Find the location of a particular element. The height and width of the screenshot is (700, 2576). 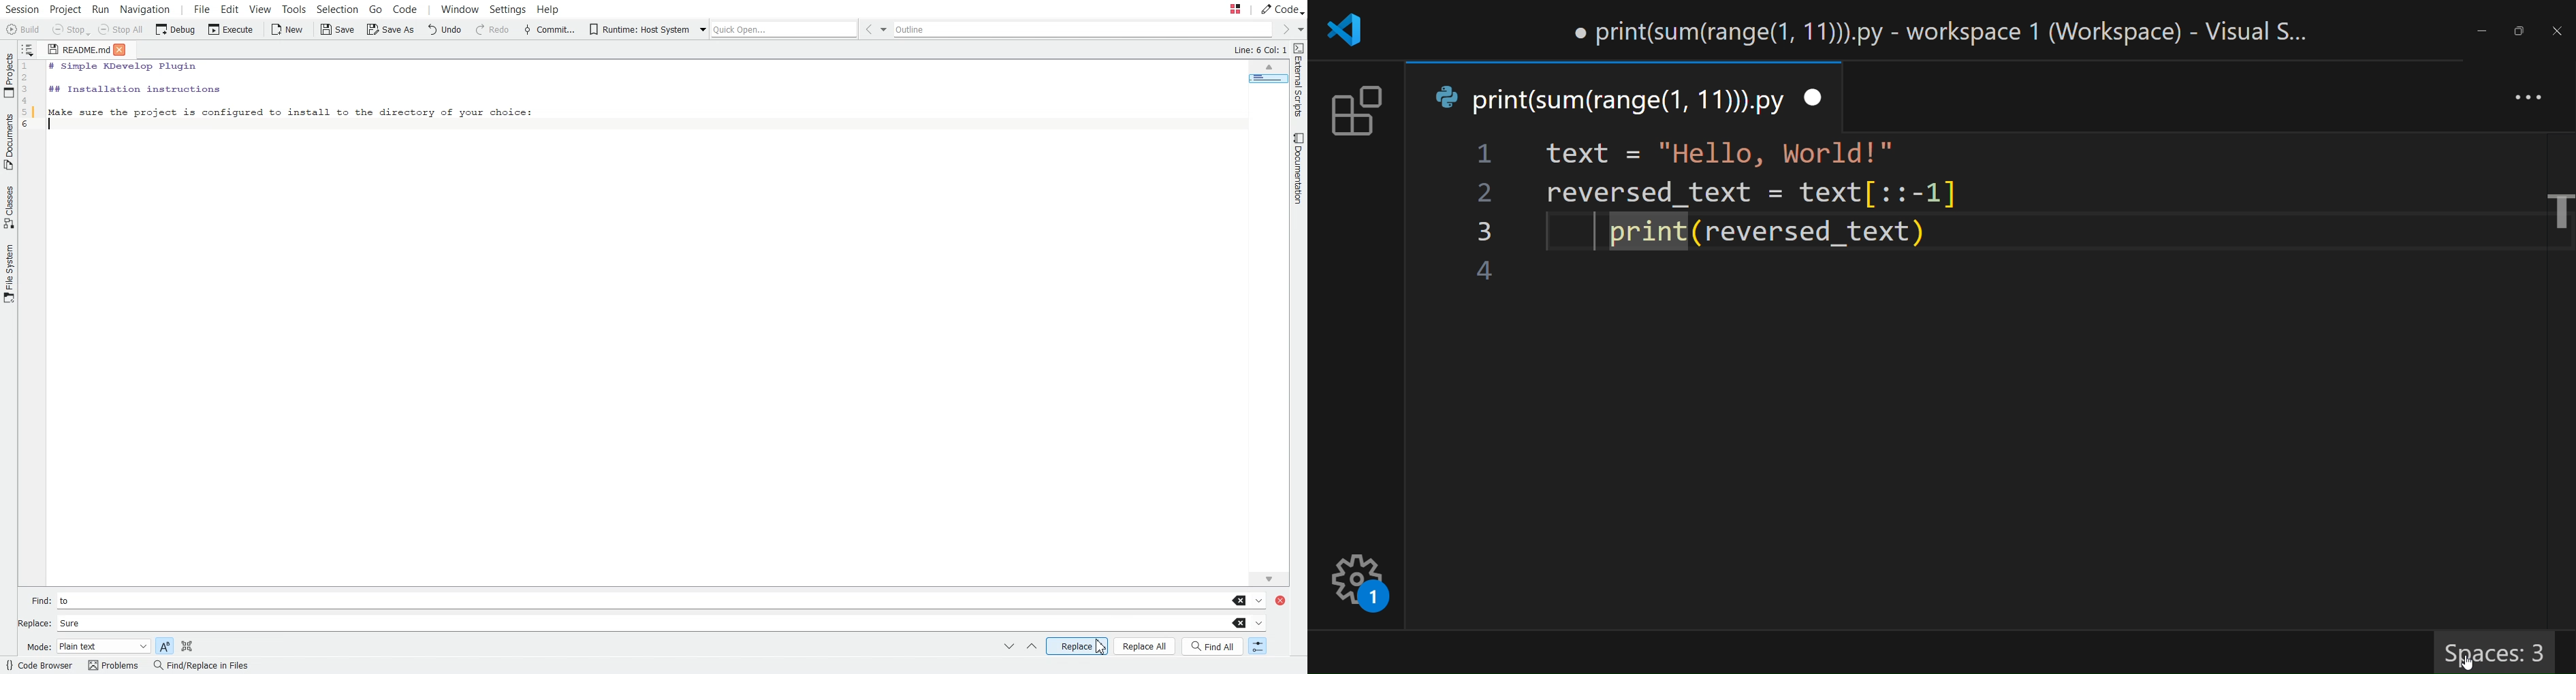

Close Window is located at coordinates (1284, 599).